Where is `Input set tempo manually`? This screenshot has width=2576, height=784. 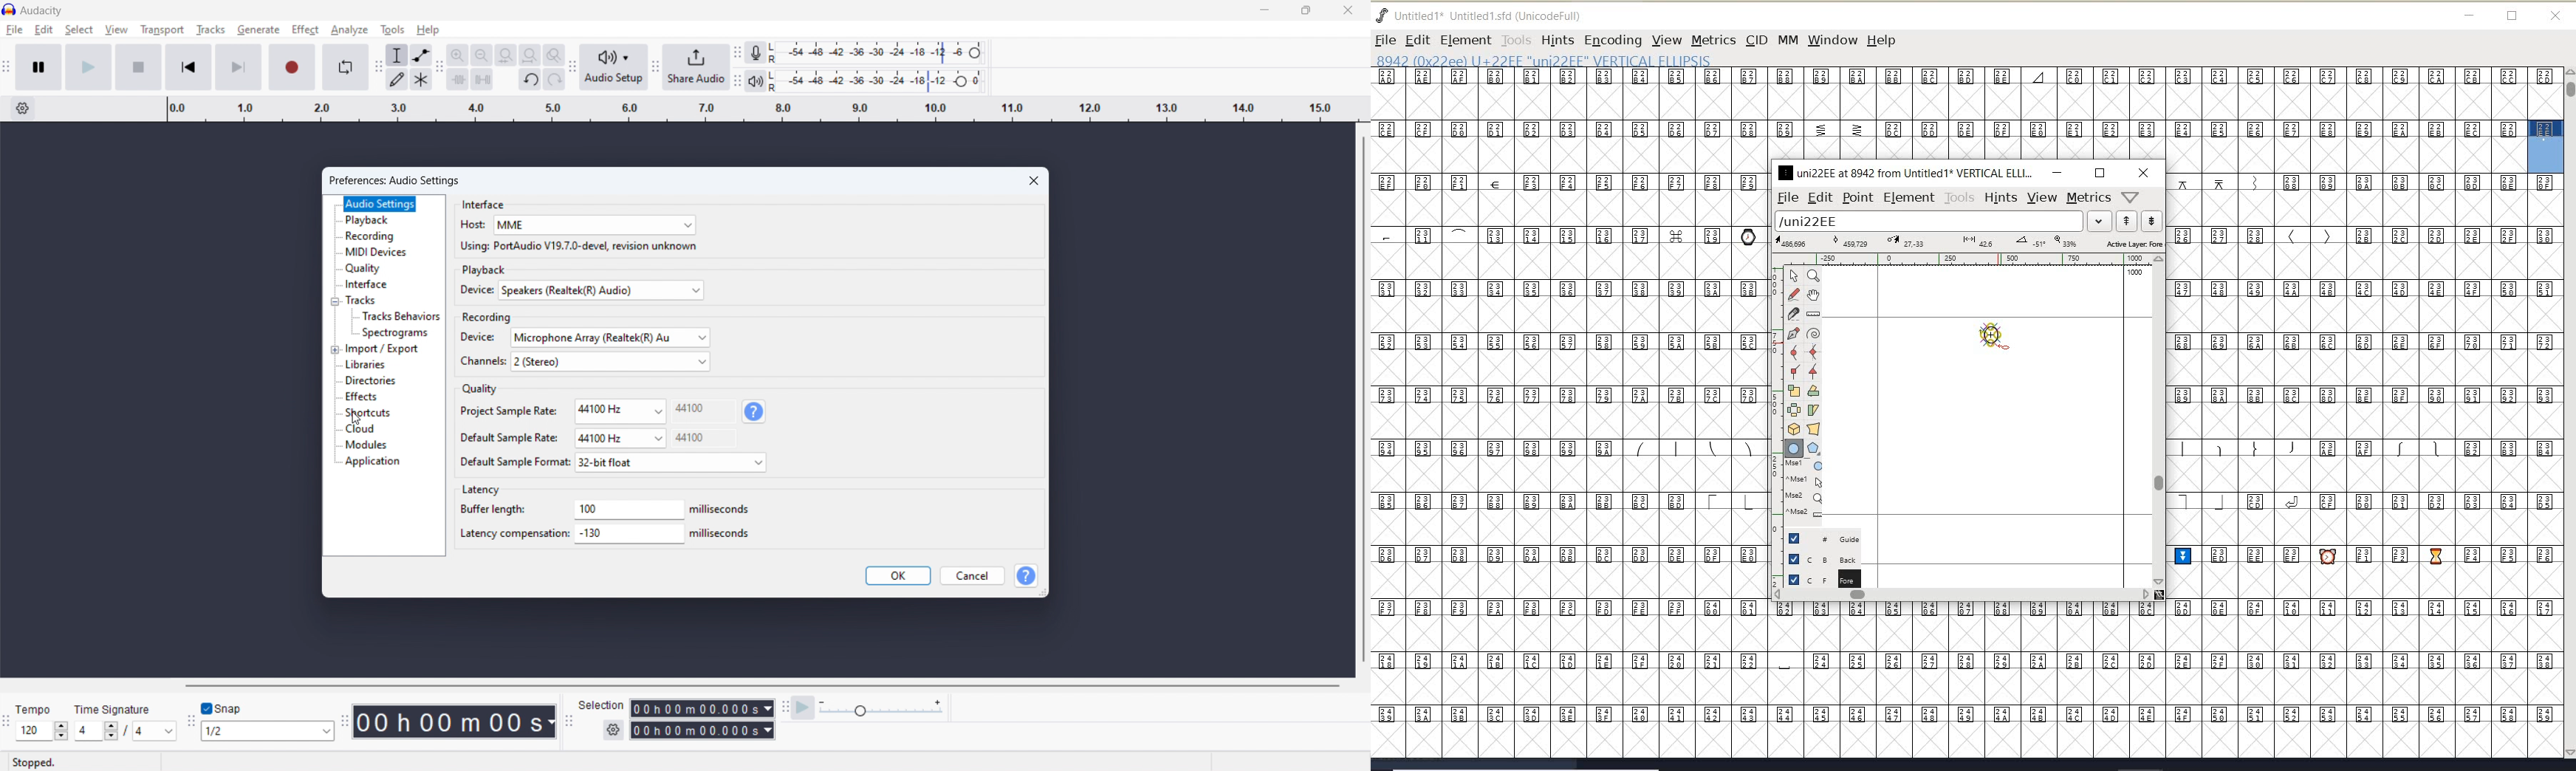 Input set tempo manually is located at coordinates (34, 731).